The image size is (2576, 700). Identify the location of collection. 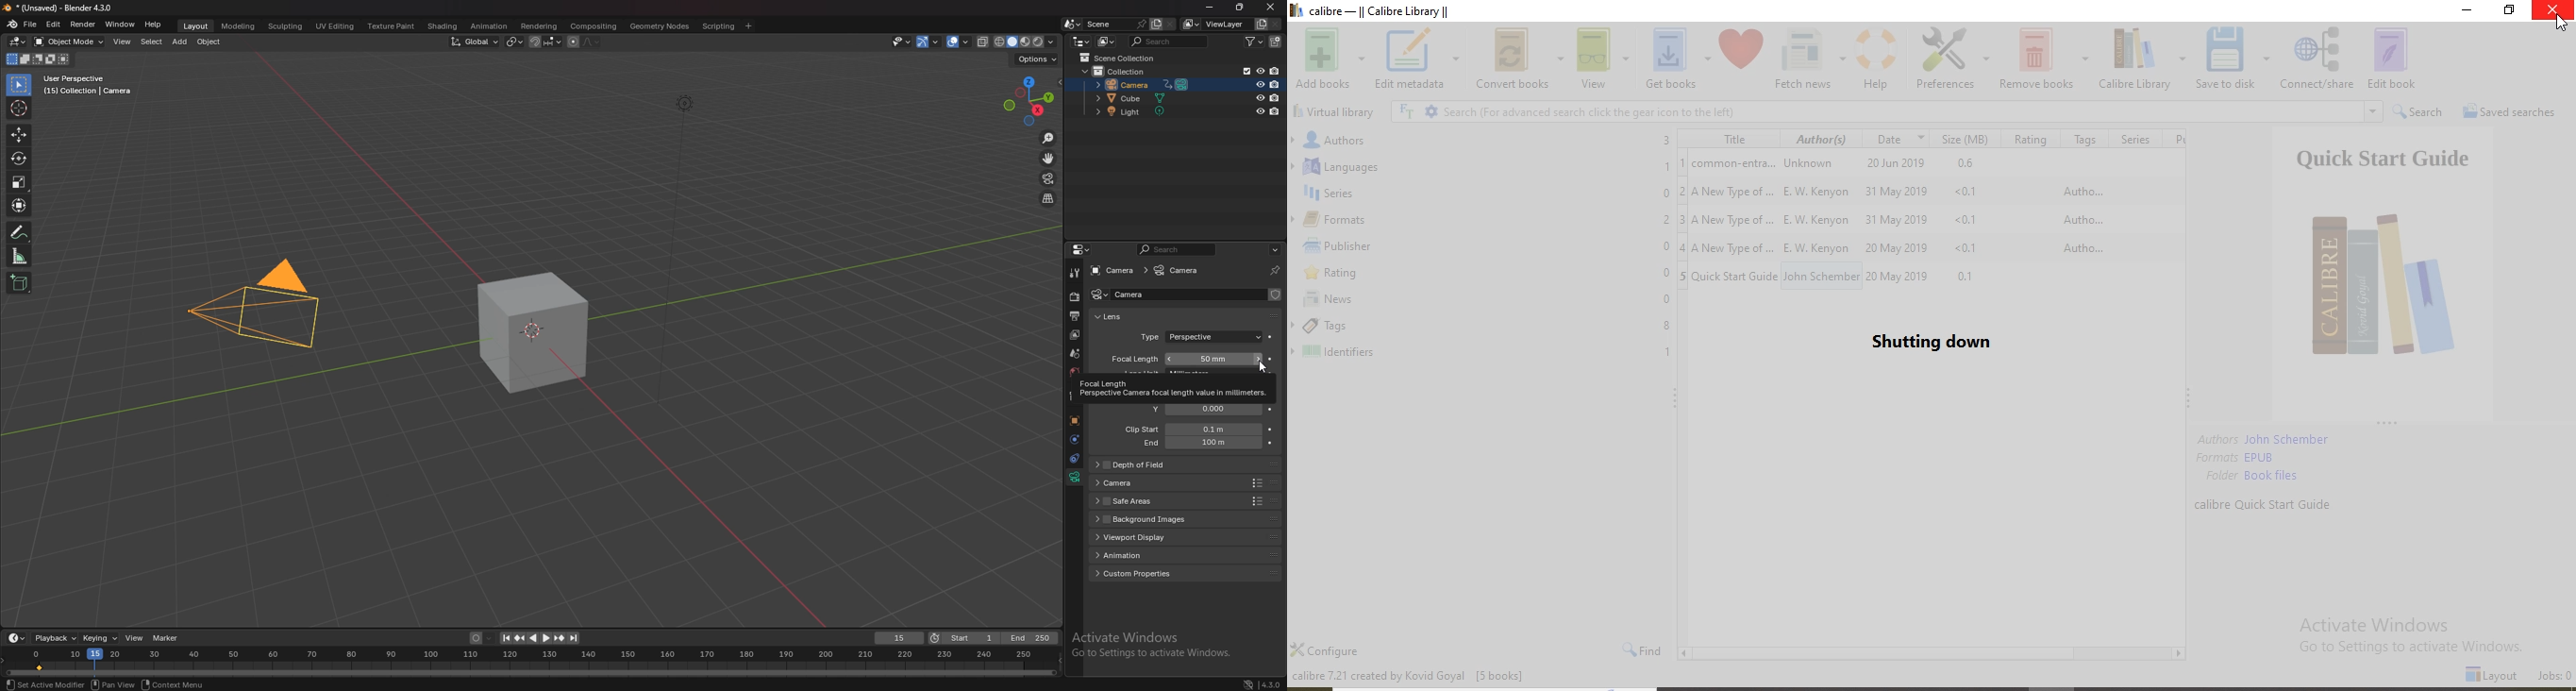
(1120, 70).